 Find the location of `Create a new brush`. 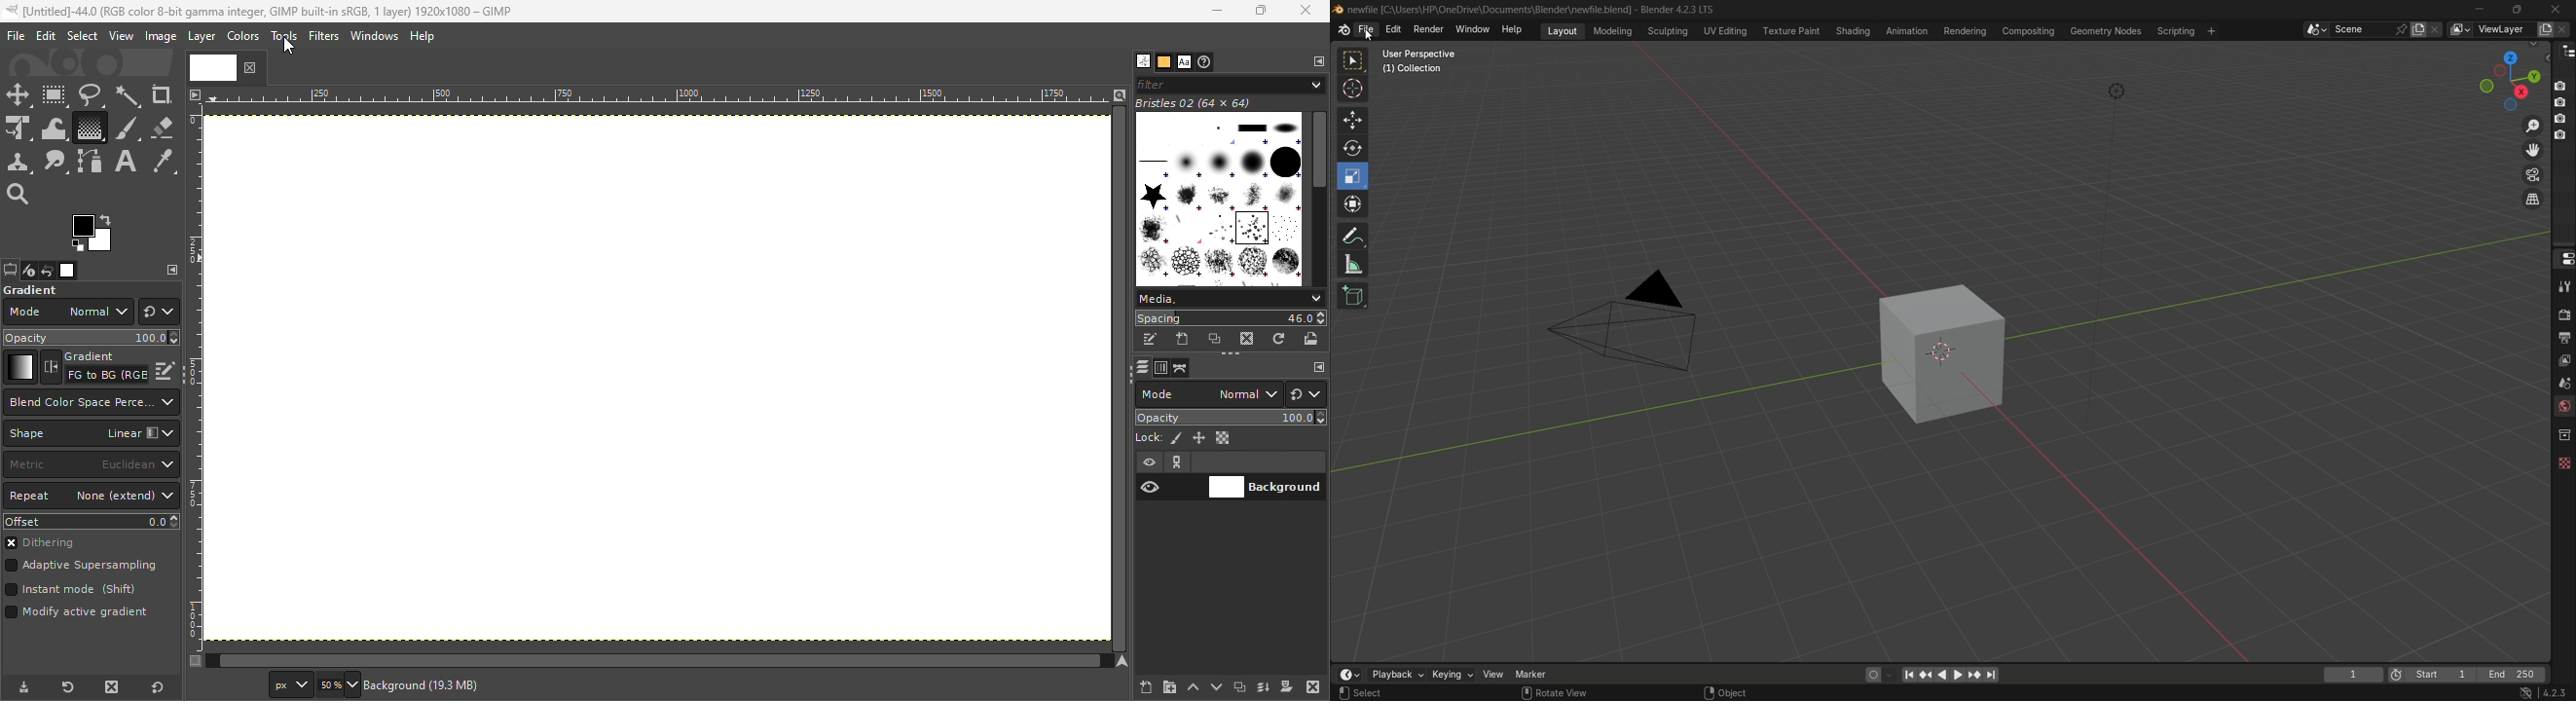

Create a new brush is located at coordinates (1184, 339).